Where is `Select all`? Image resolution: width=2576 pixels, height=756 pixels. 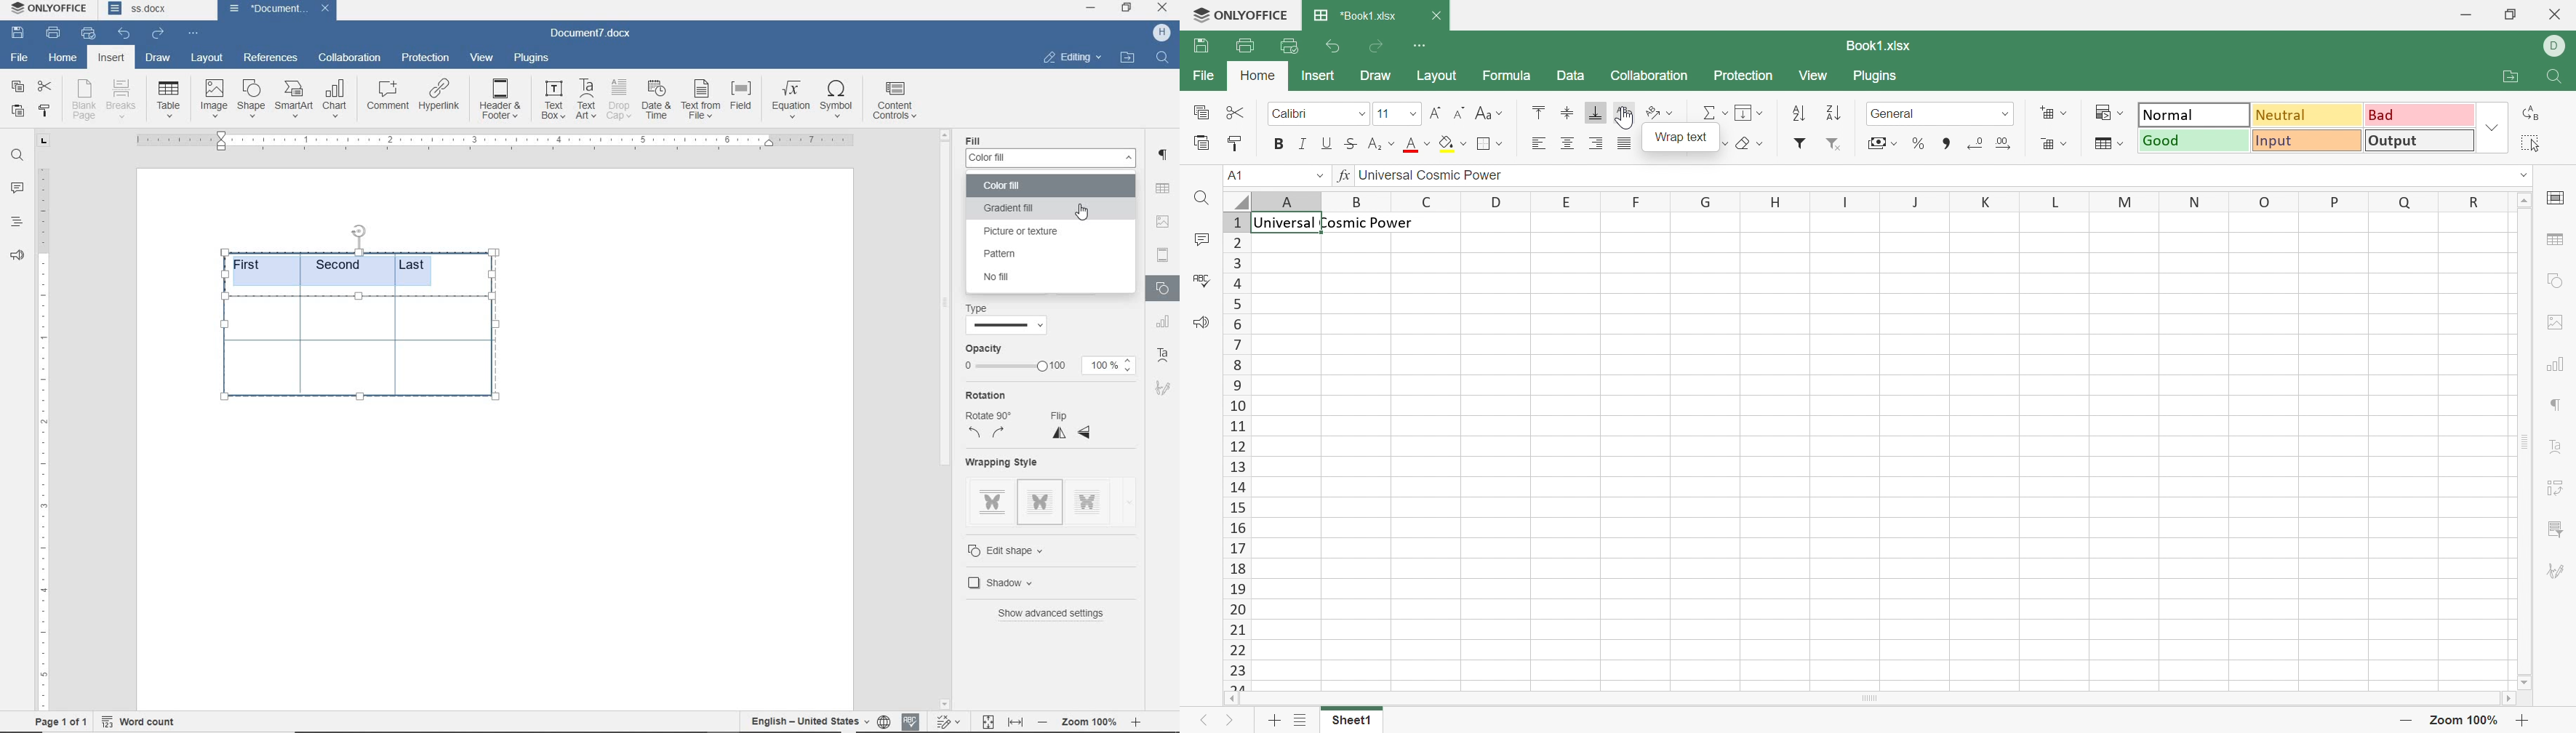
Select all is located at coordinates (2535, 142).